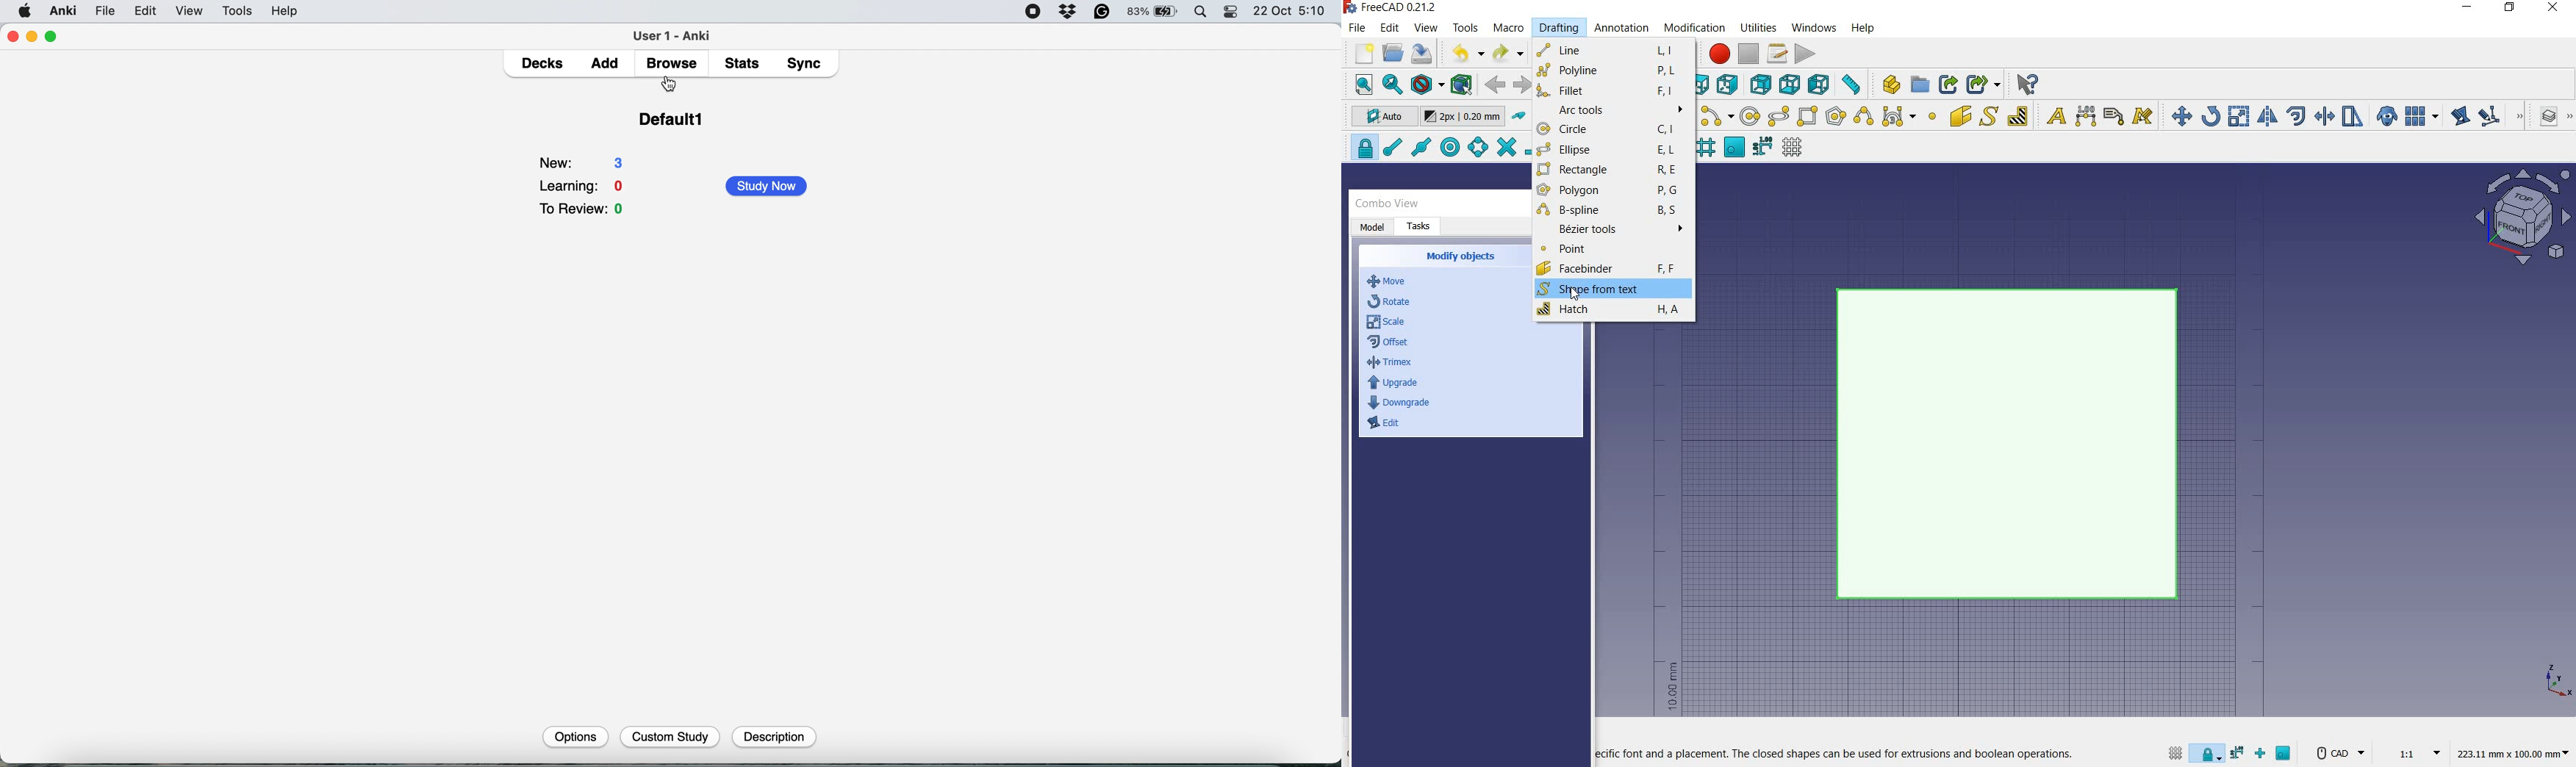 This screenshot has height=784, width=2576. I want to click on facebinder, so click(1960, 119).